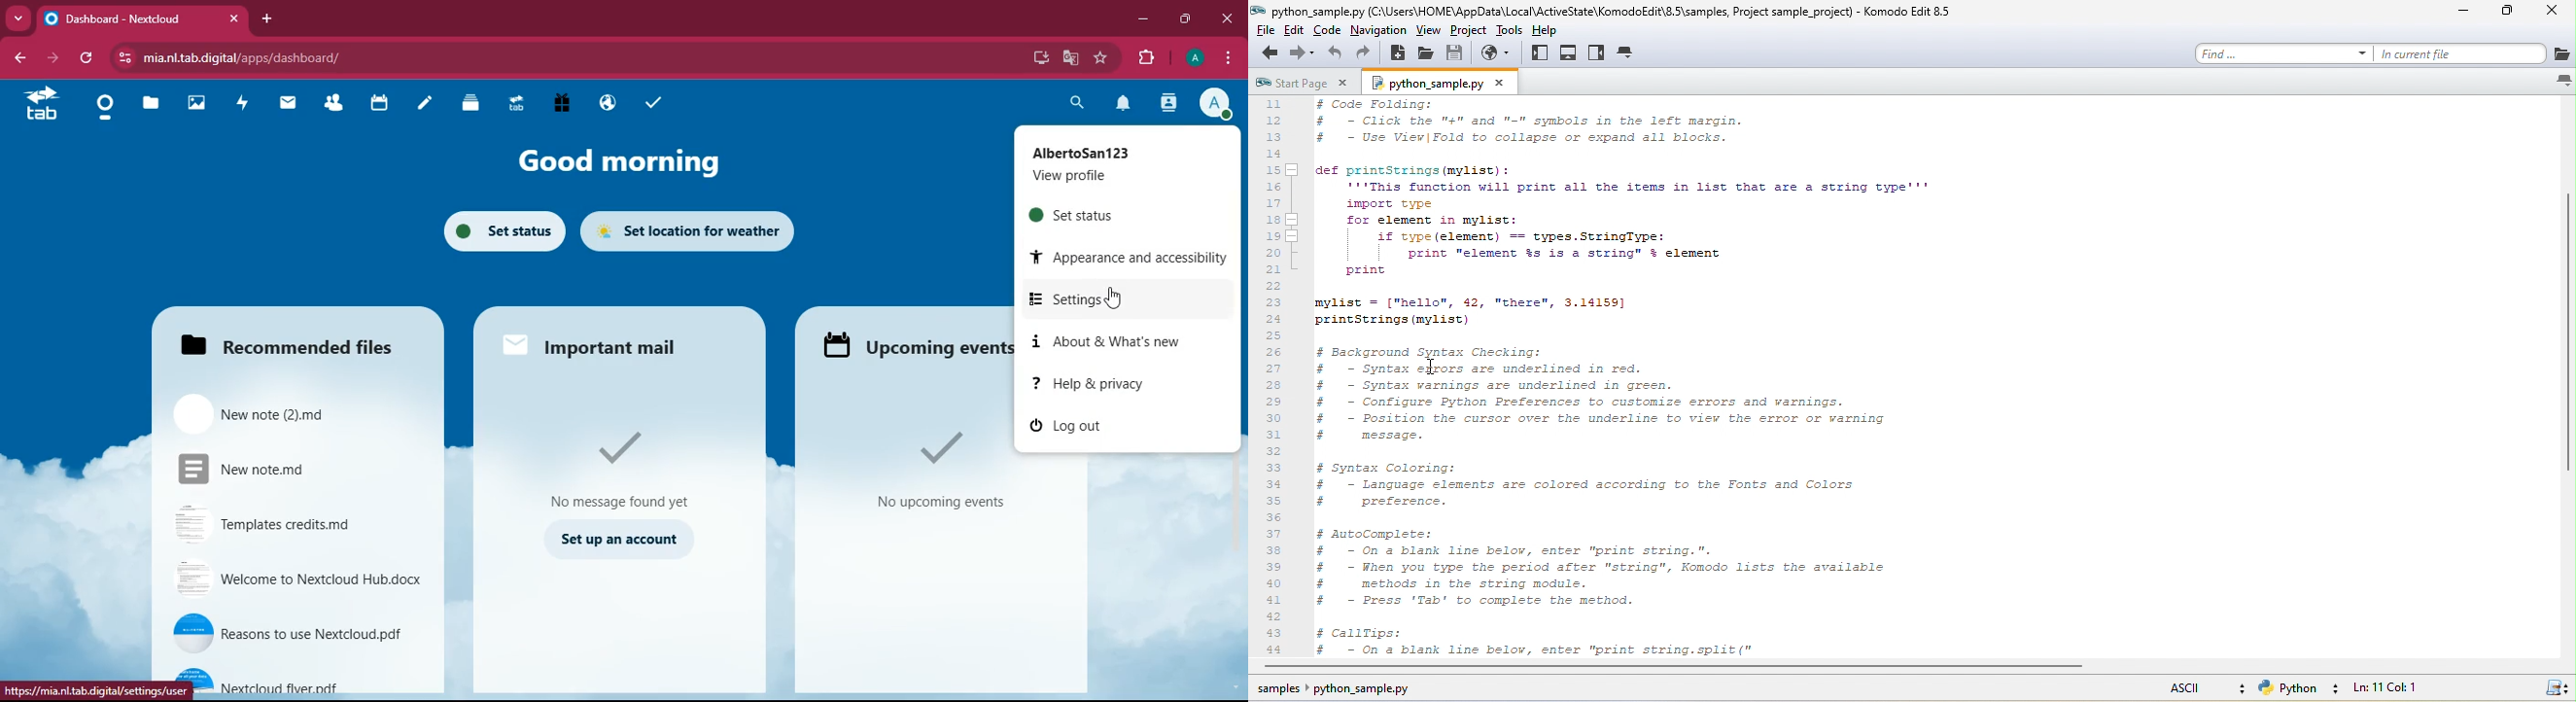  Describe the element at coordinates (1128, 258) in the screenshot. I see `appearance and accessibility` at that location.